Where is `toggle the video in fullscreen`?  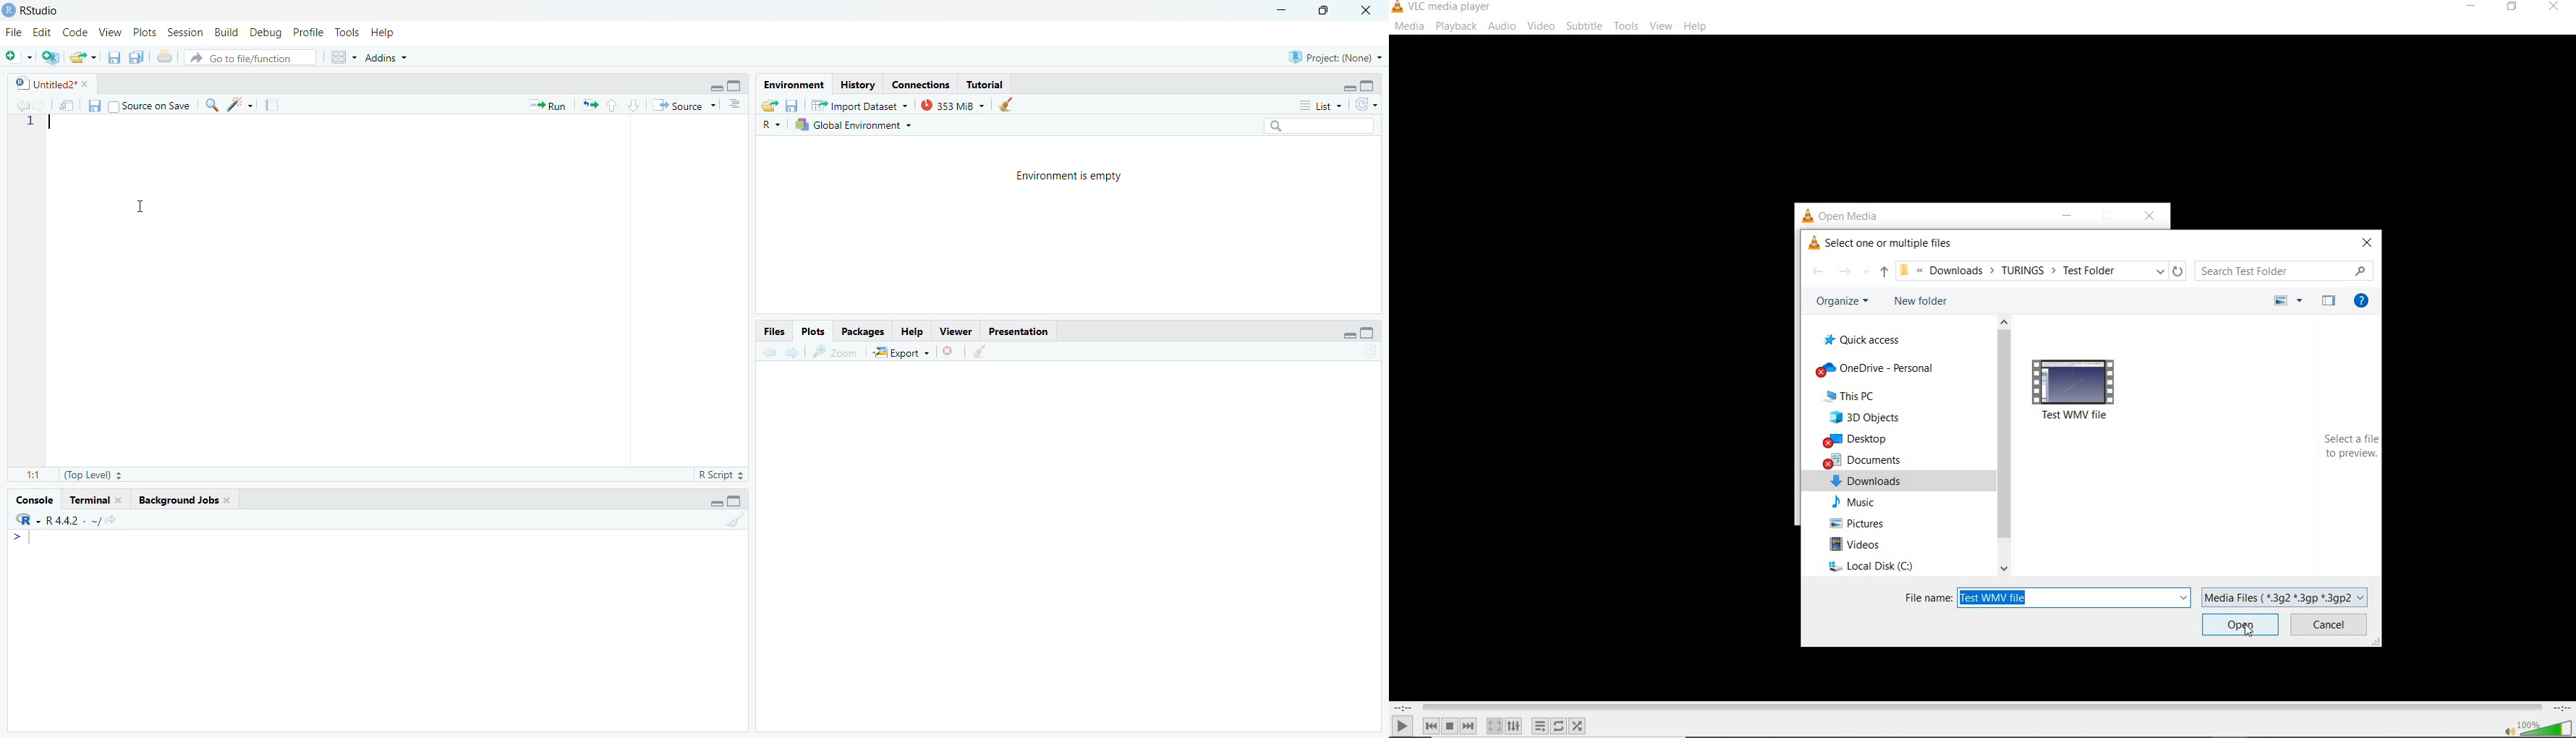 toggle the video in fullscreen is located at coordinates (1494, 726).